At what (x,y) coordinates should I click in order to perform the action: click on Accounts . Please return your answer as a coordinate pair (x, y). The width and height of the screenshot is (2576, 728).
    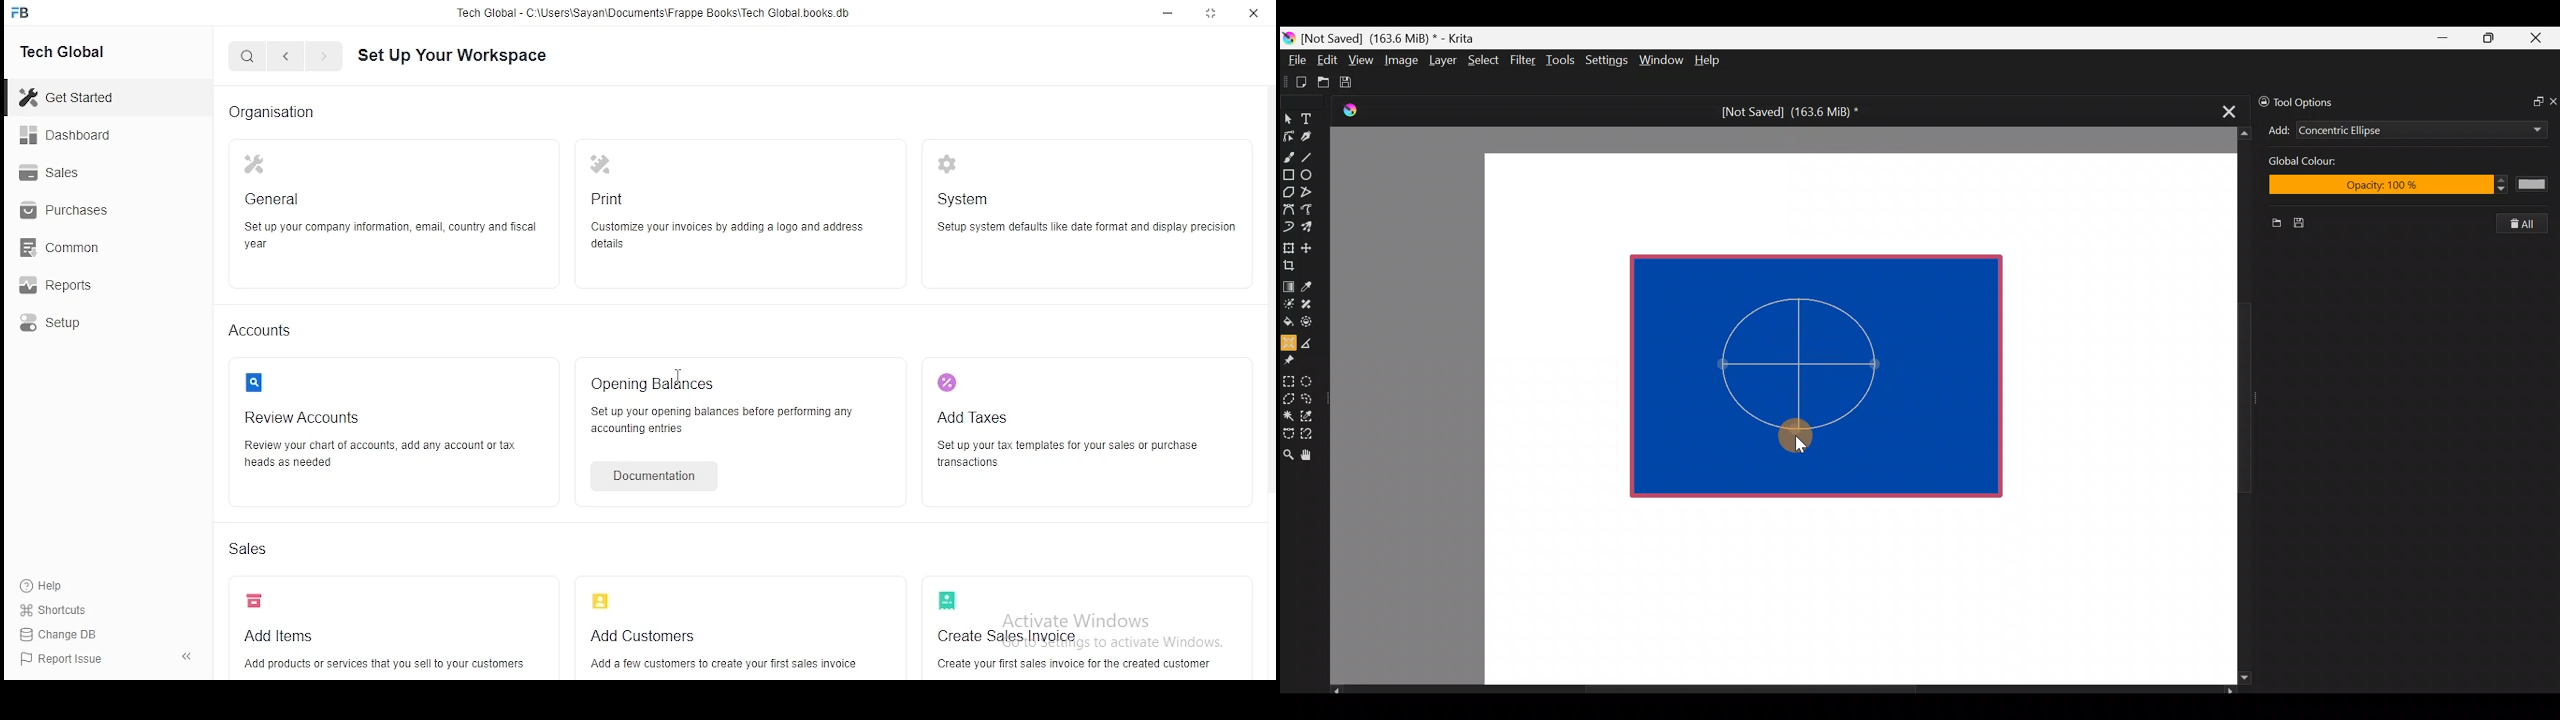
    Looking at the image, I should click on (262, 331).